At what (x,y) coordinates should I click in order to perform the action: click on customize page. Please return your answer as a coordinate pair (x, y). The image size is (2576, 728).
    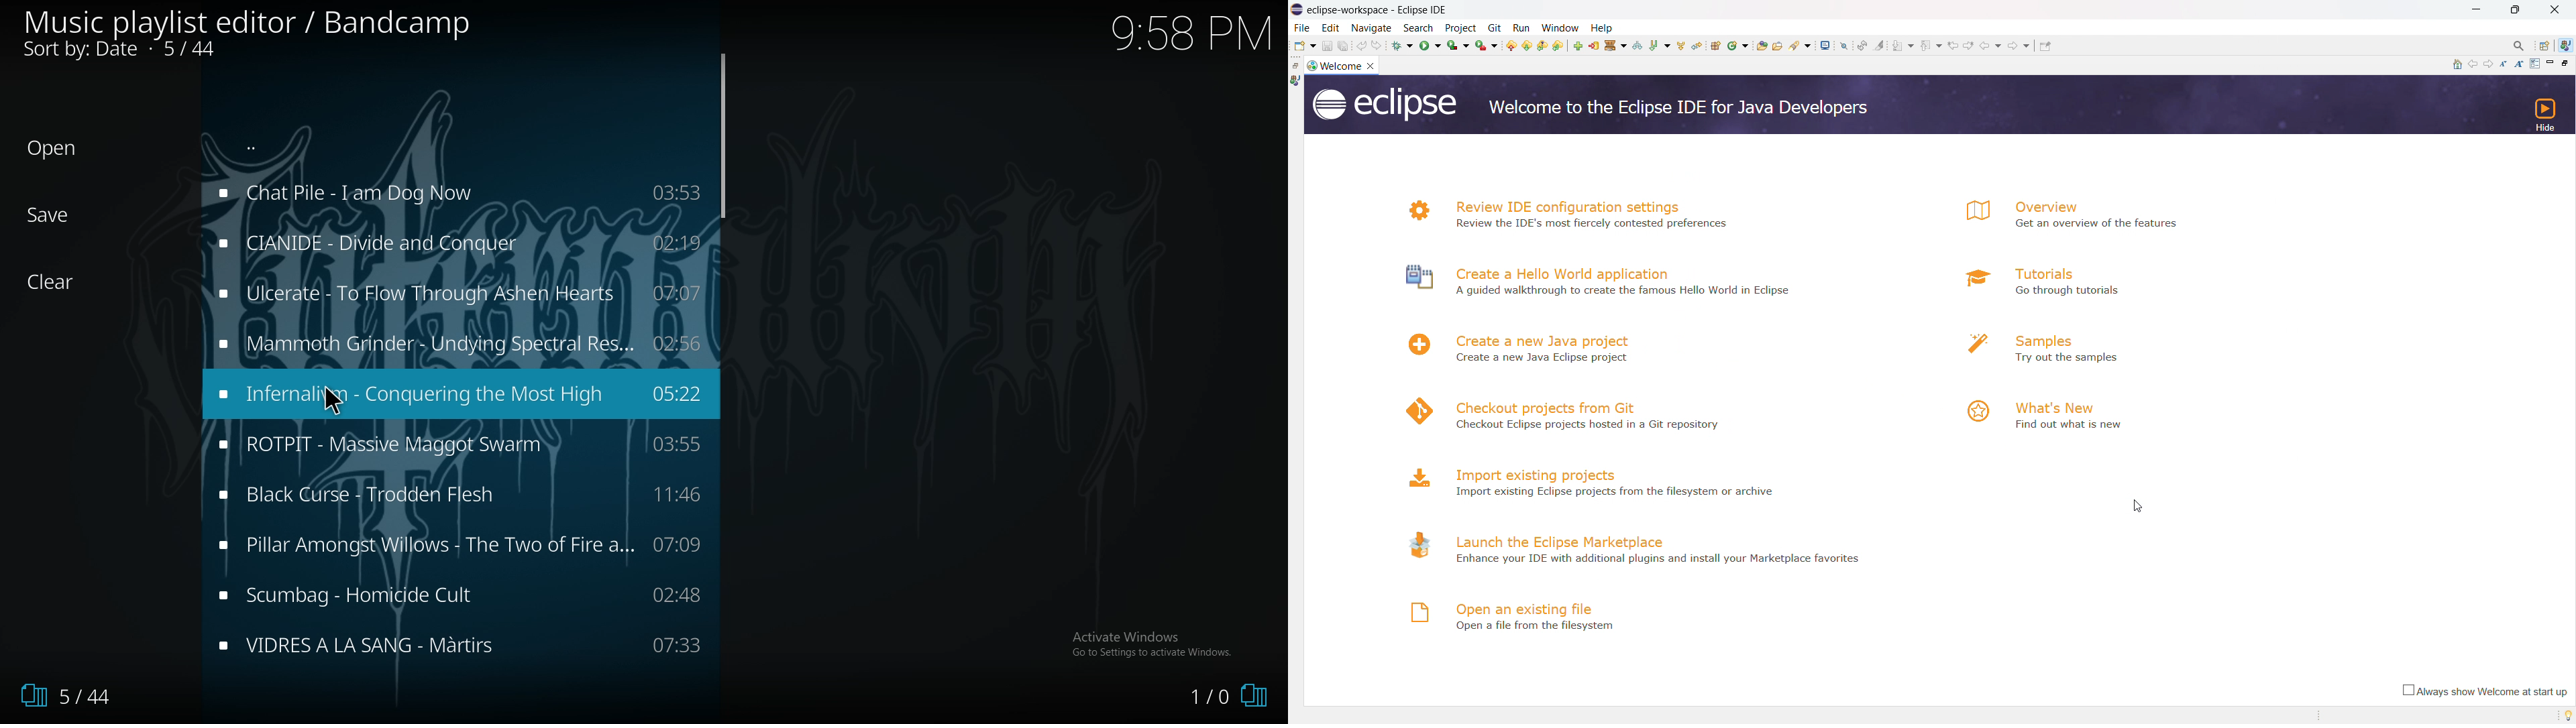
    Looking at the image, I should click on (2534, 64).